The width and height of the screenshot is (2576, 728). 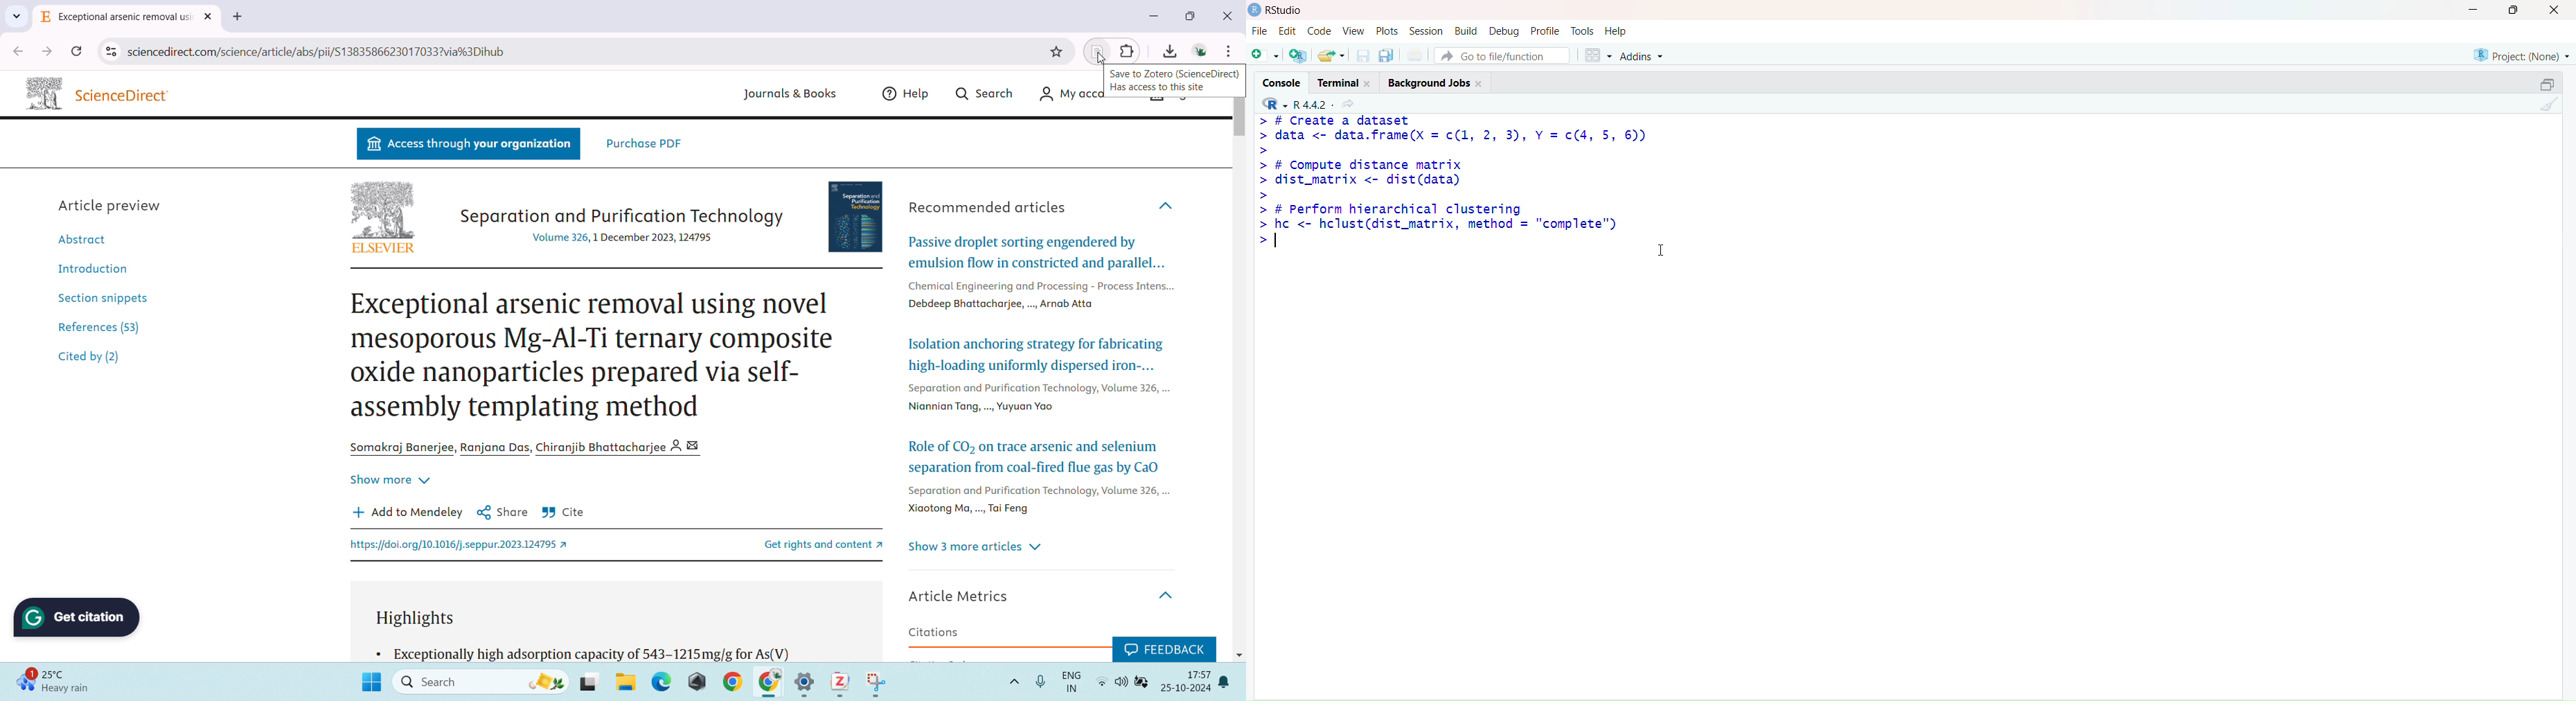 I want to click on bookmark this tab, so click(x=1057, y=52).